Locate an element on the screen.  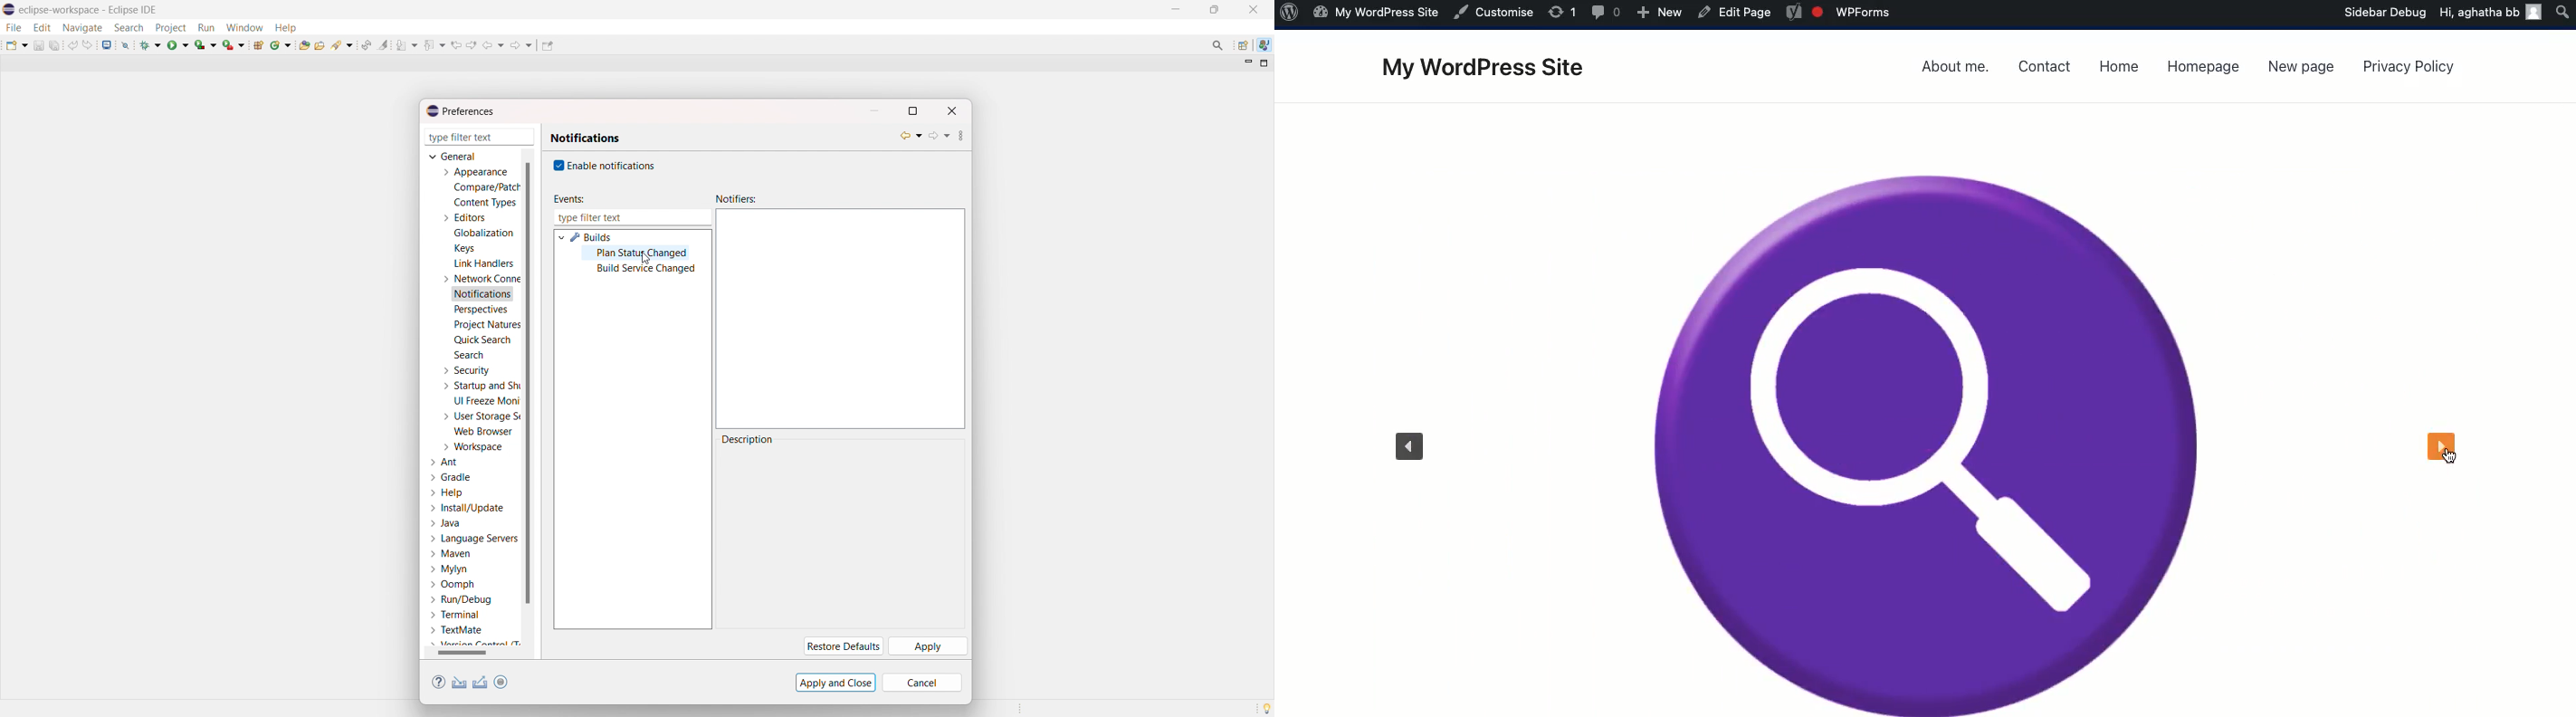
maven is located at coordinates (450, 554).